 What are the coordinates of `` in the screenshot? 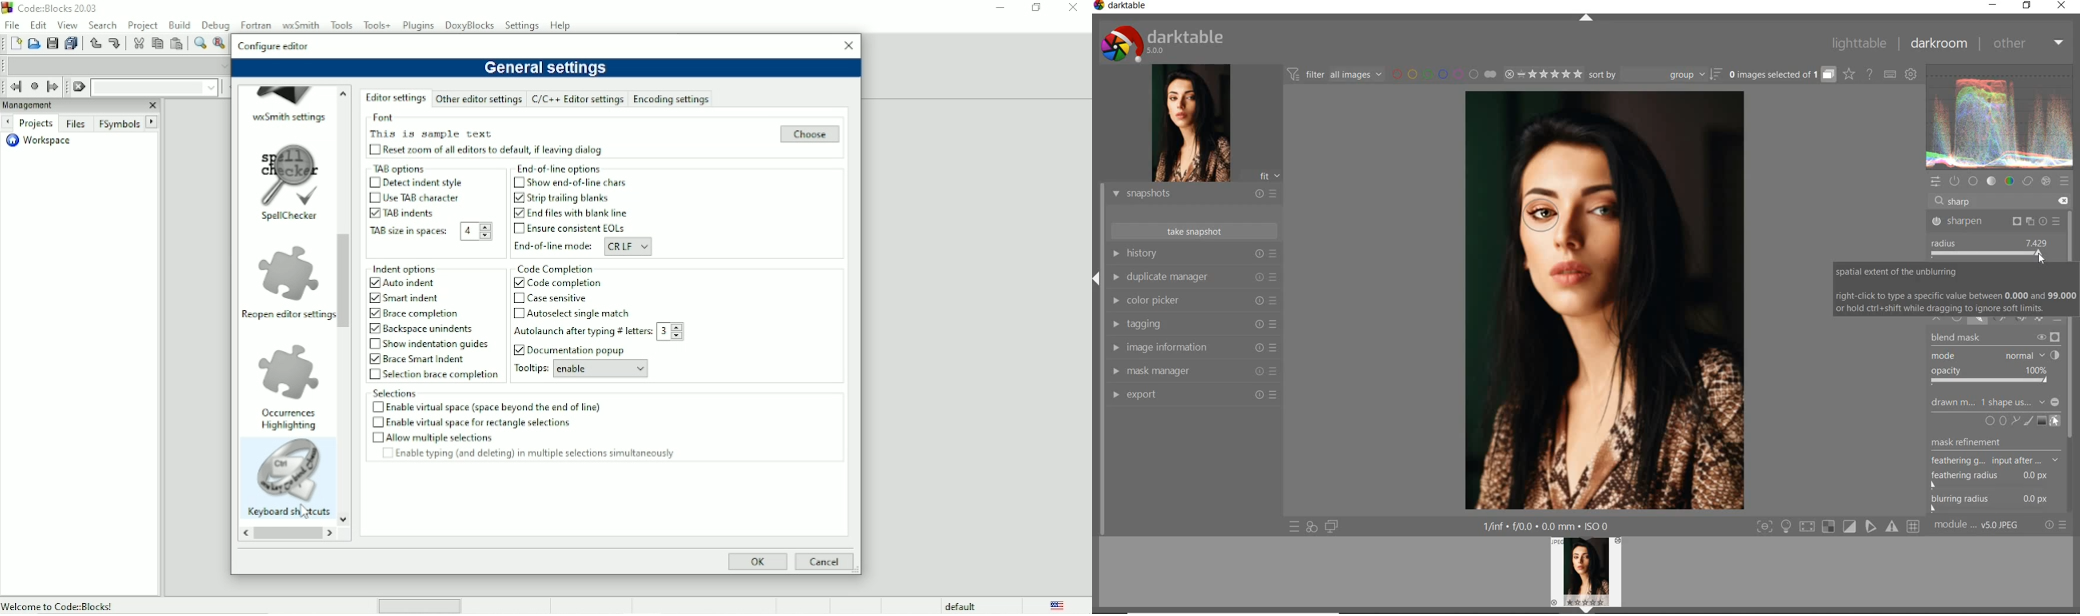 It's located at (375, 437).